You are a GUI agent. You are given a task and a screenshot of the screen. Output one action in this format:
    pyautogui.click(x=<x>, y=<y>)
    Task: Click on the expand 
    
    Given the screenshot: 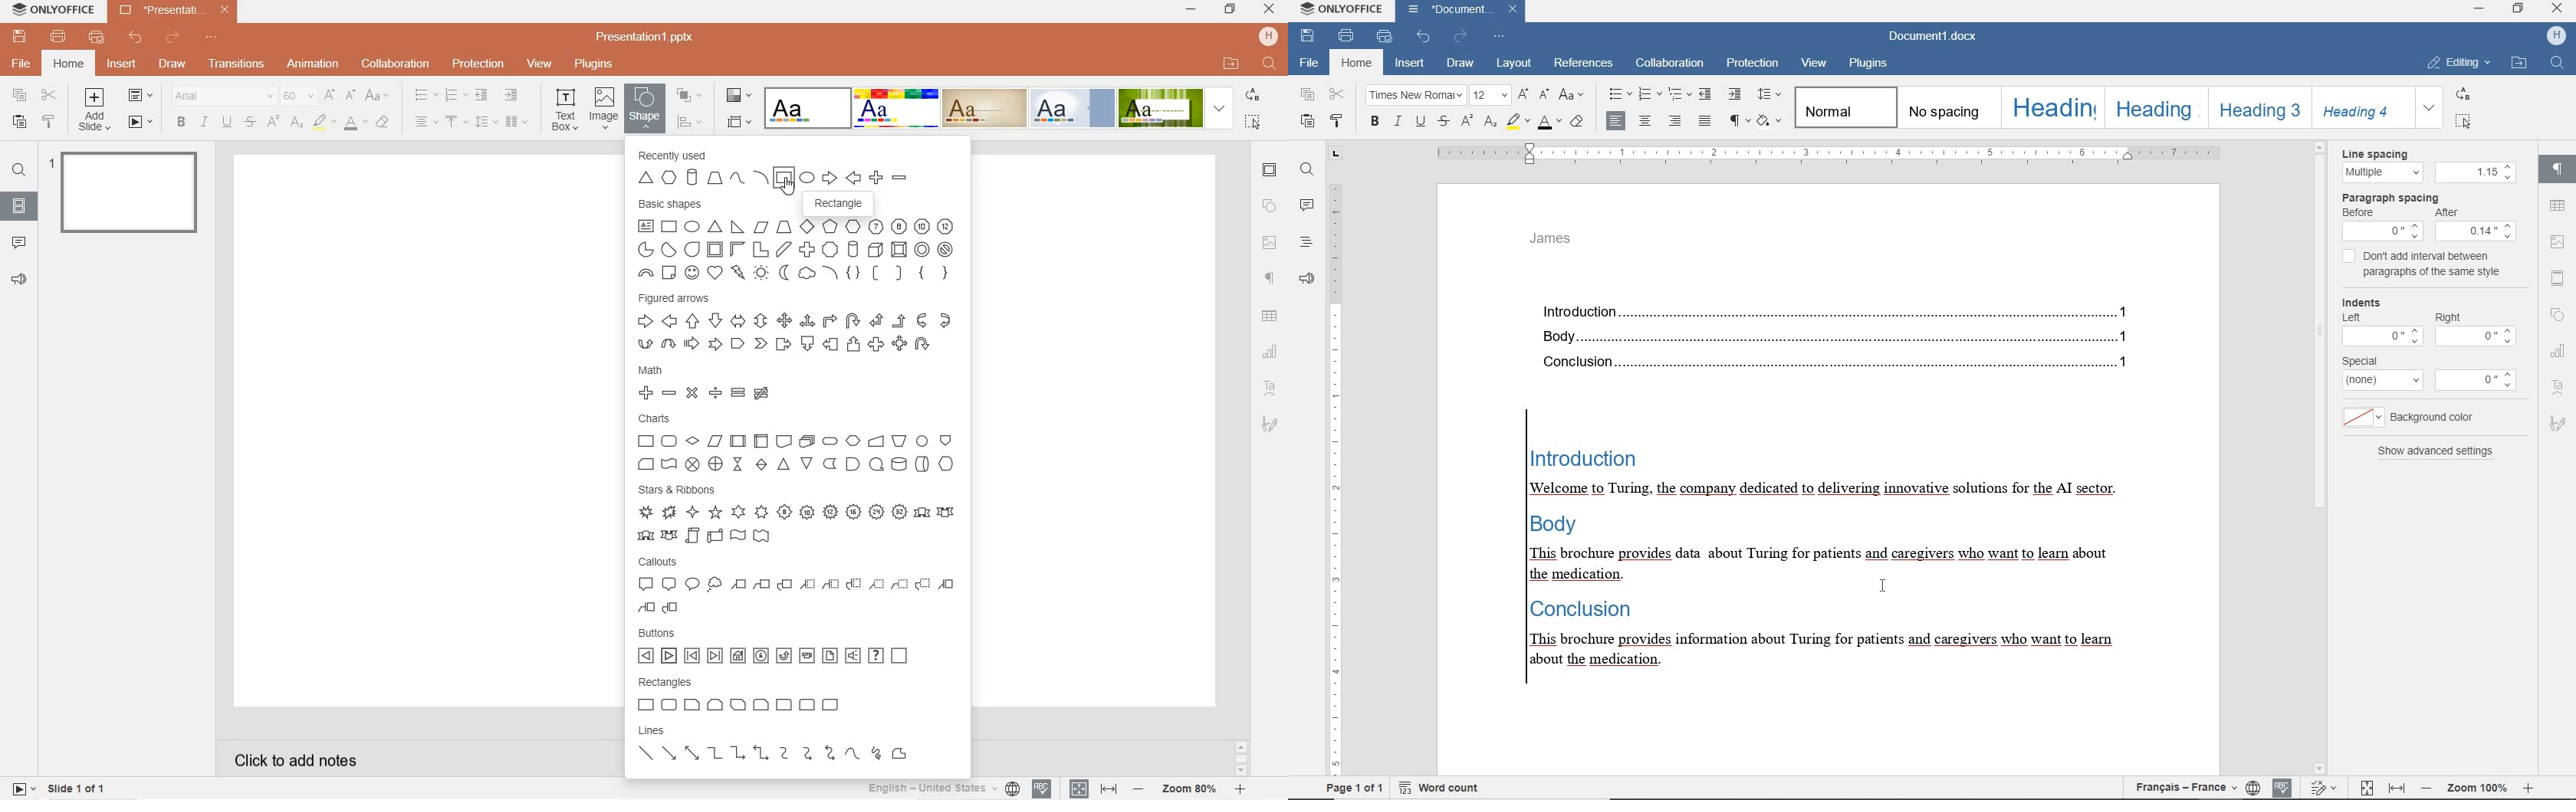 What is the action you would take?
    pyautogui.click(x=1219, y=108)
    